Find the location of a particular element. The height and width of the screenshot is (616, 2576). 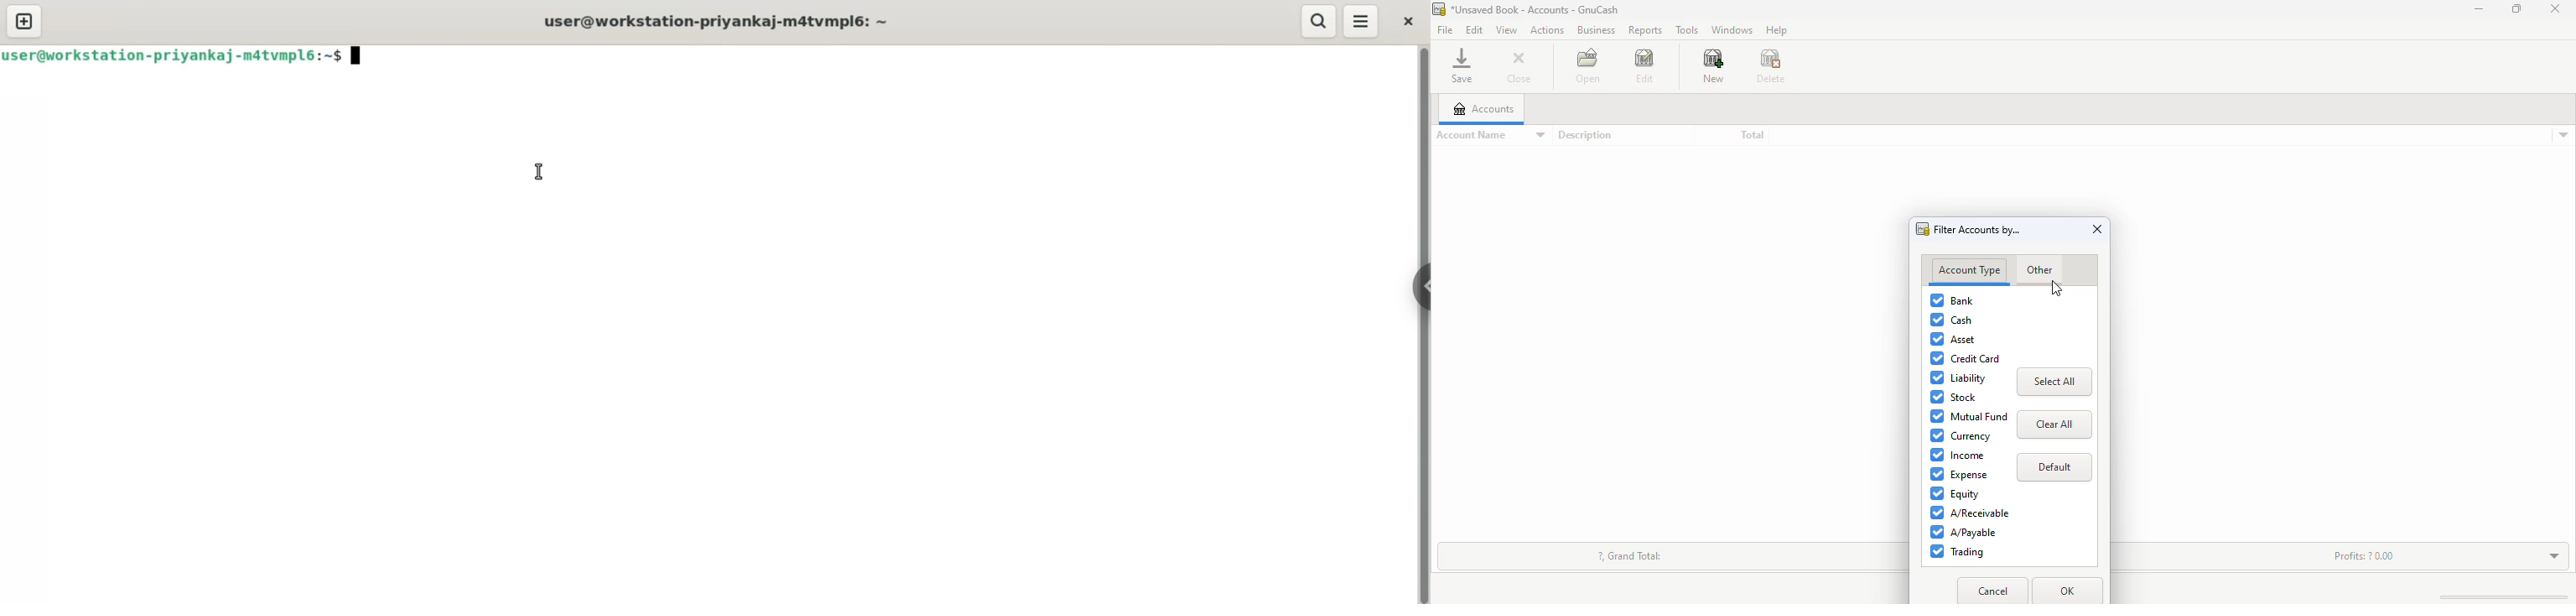

asset is located at coordinates (1954, 339).